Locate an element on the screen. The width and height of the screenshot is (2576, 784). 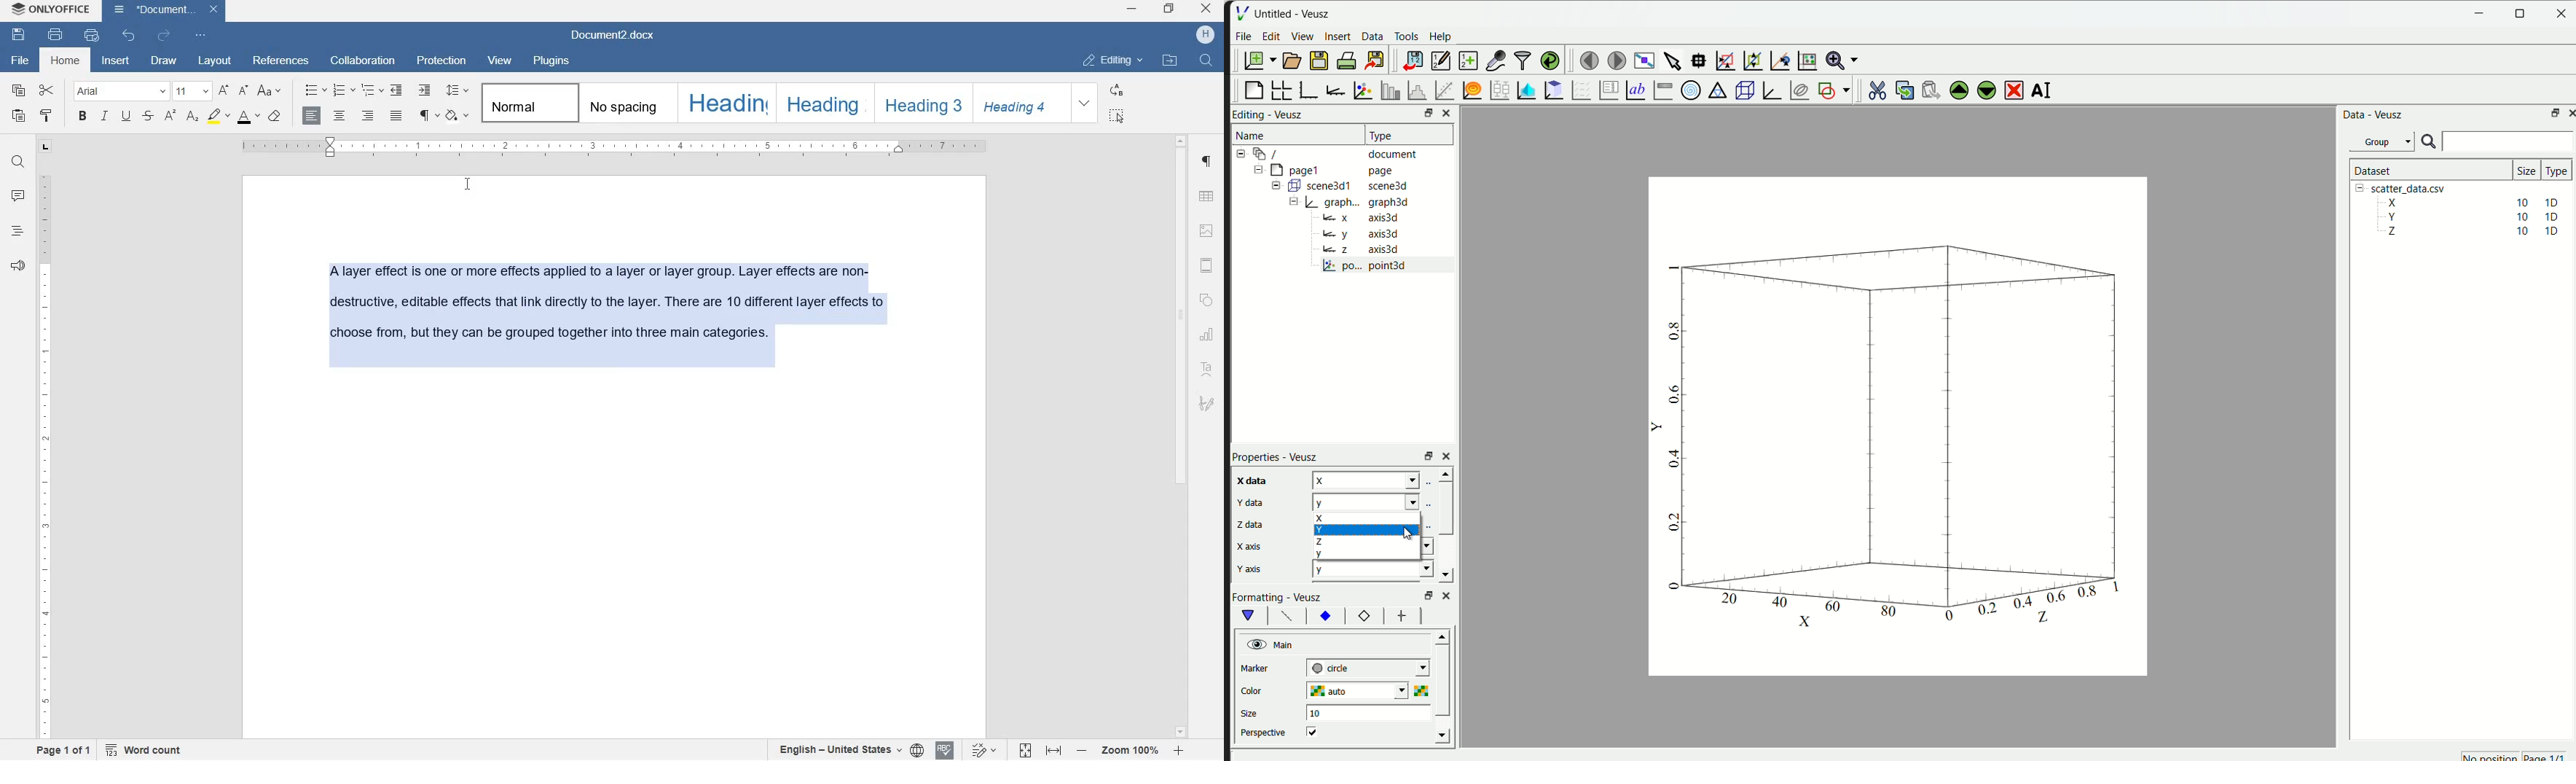
View is located at coordinates (1301, 35).